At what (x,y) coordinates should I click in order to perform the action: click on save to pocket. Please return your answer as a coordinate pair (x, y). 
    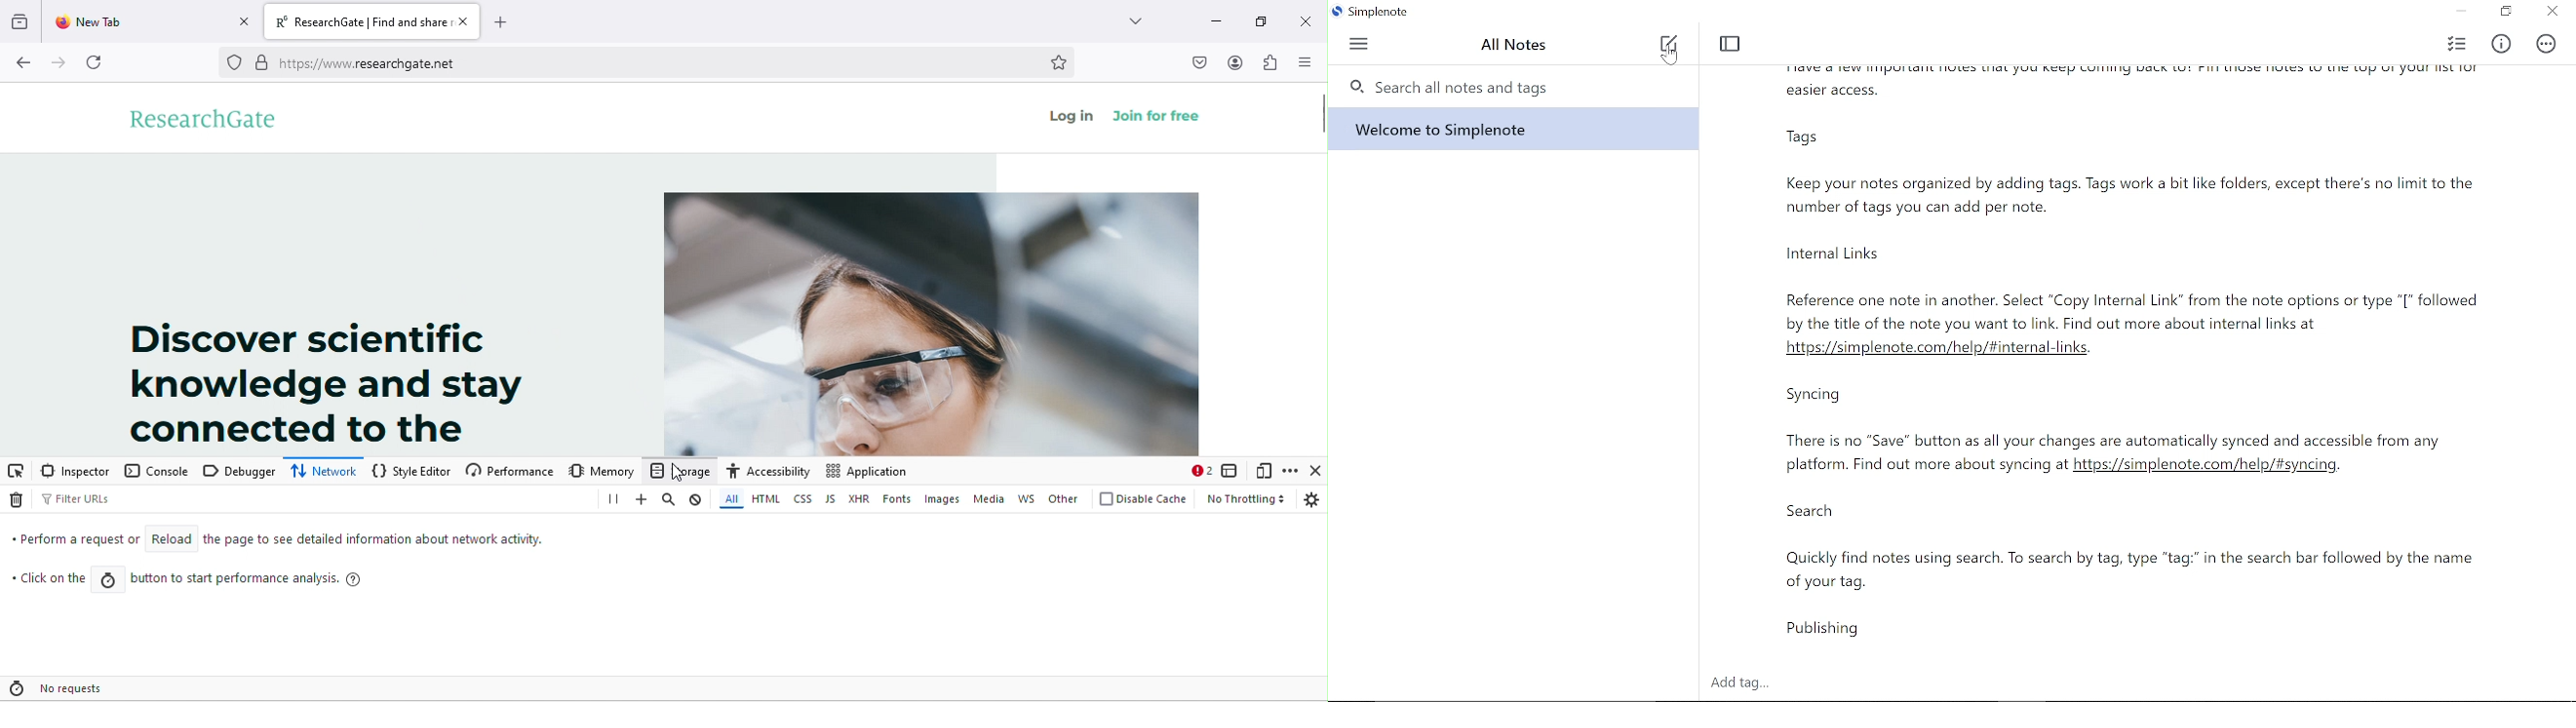
    Looking at the image, I should click on (1192, 64).